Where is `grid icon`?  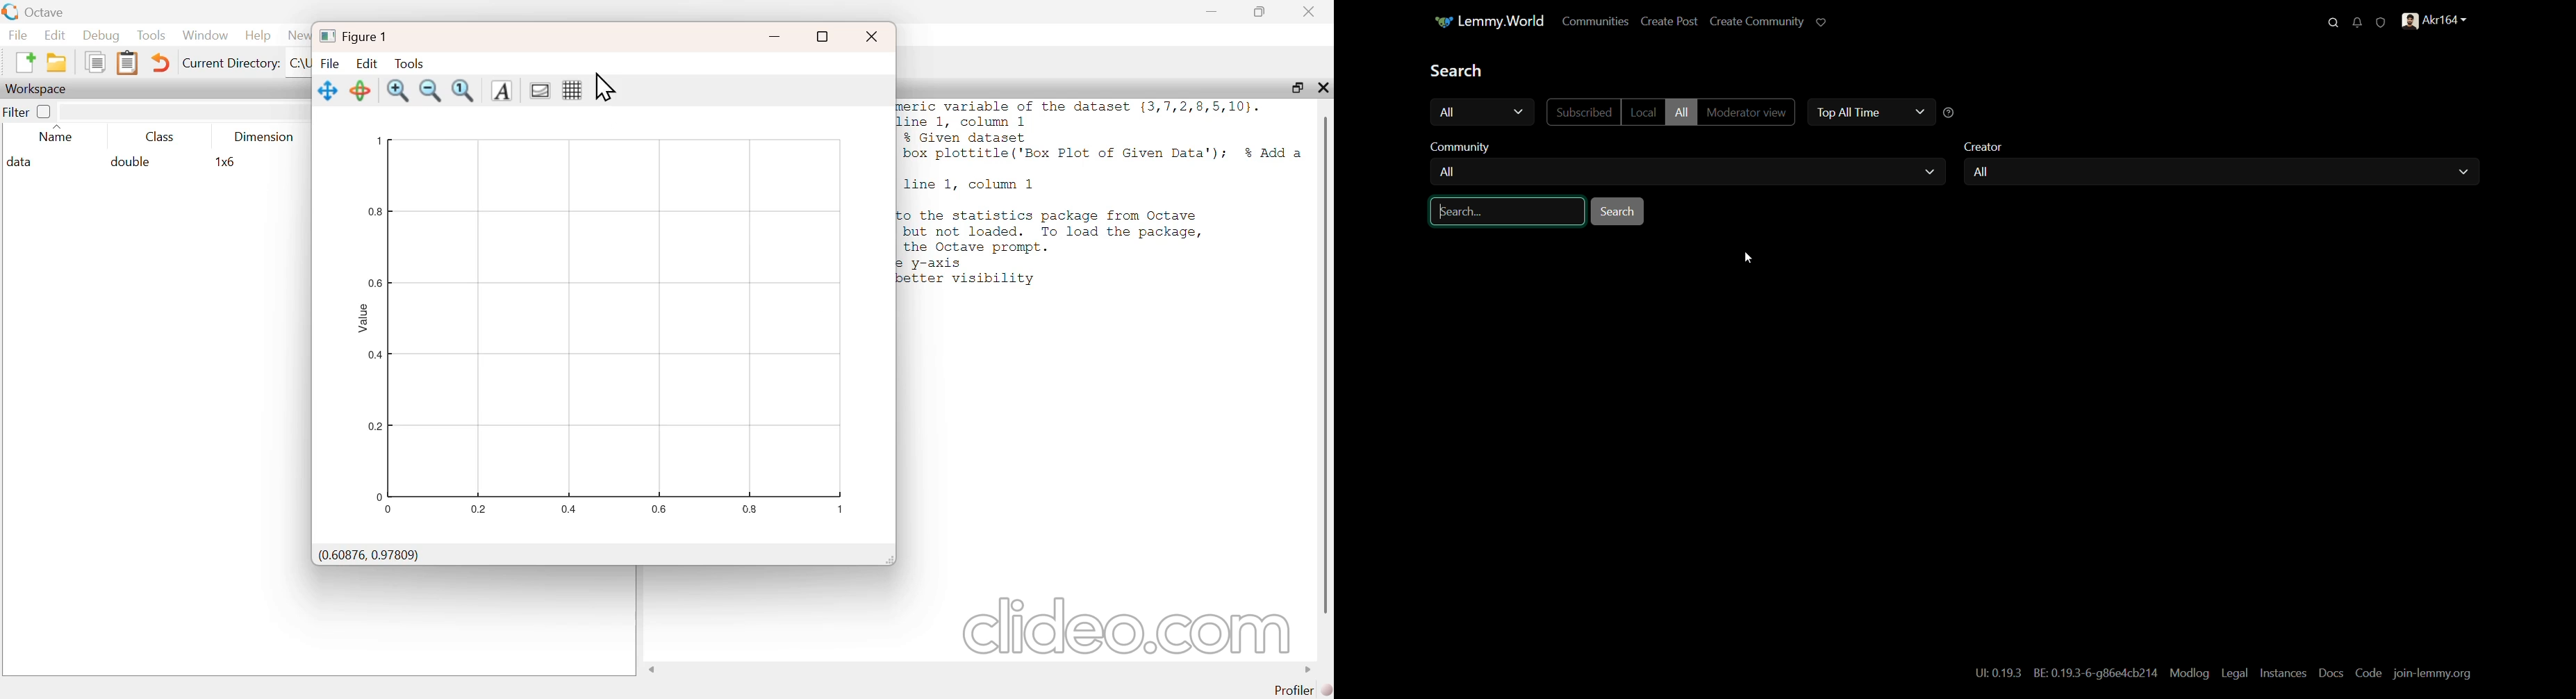
grid icon is located at coordinates (571, 91).